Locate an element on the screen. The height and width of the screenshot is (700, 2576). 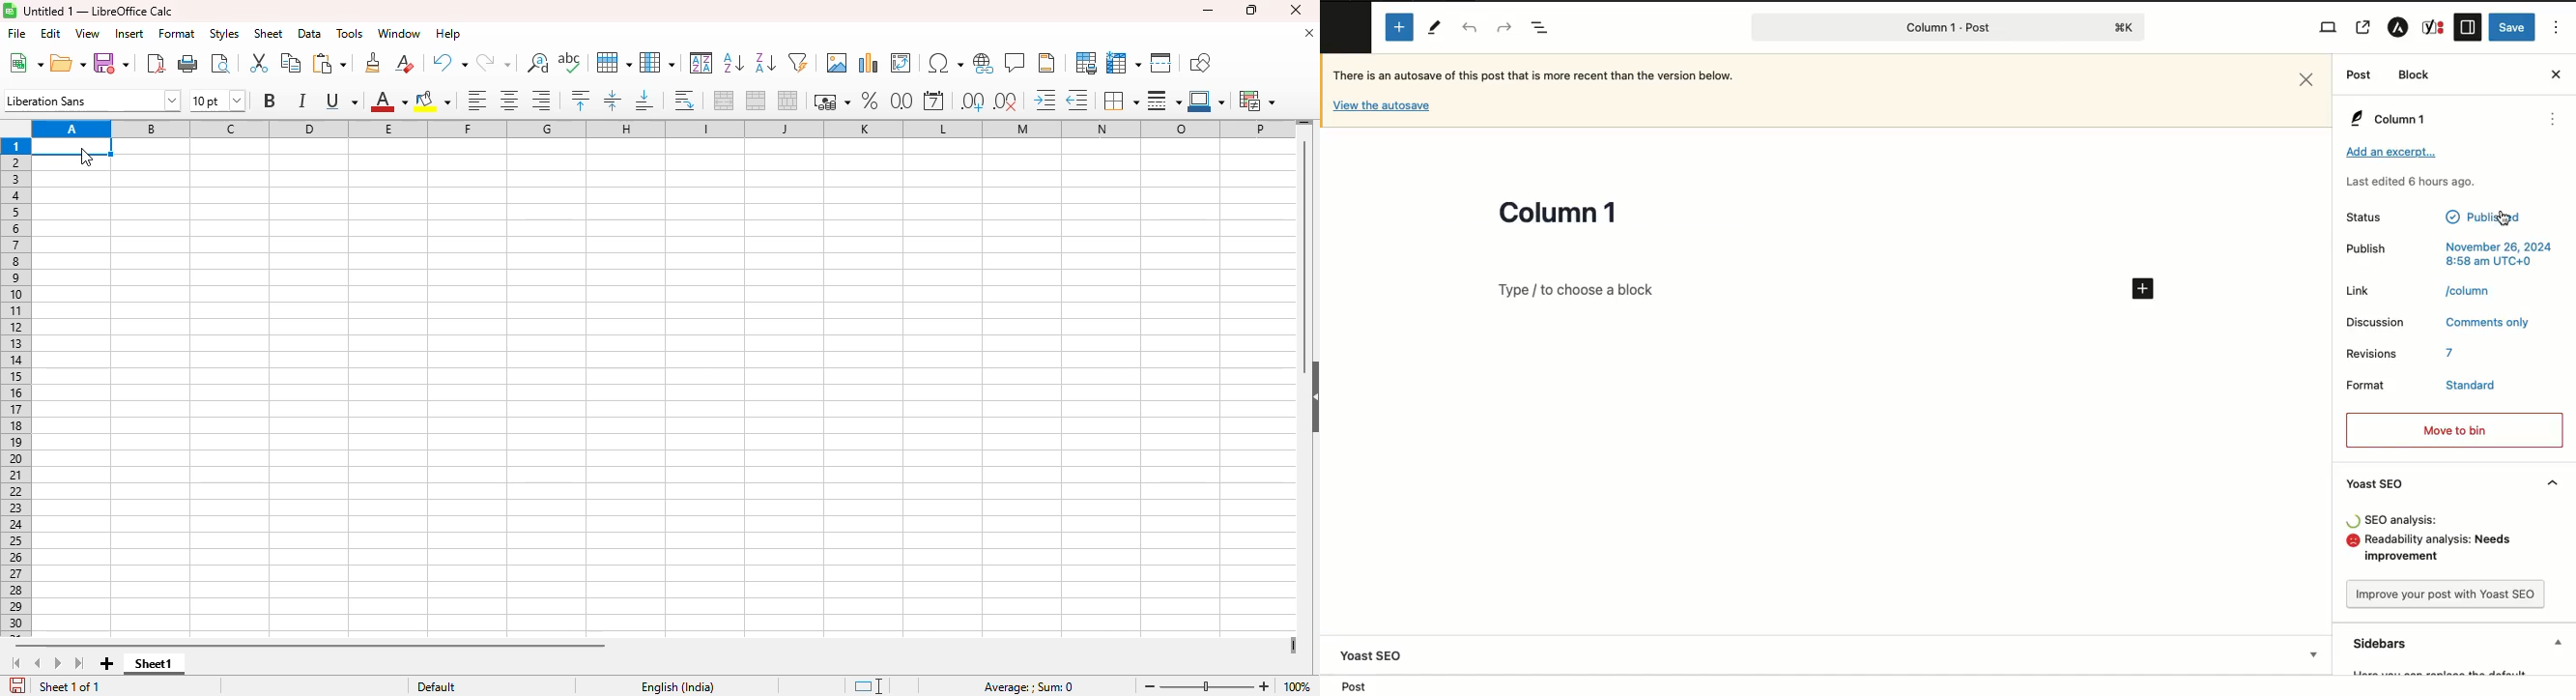
Block is located at coordinates (2415, 74).